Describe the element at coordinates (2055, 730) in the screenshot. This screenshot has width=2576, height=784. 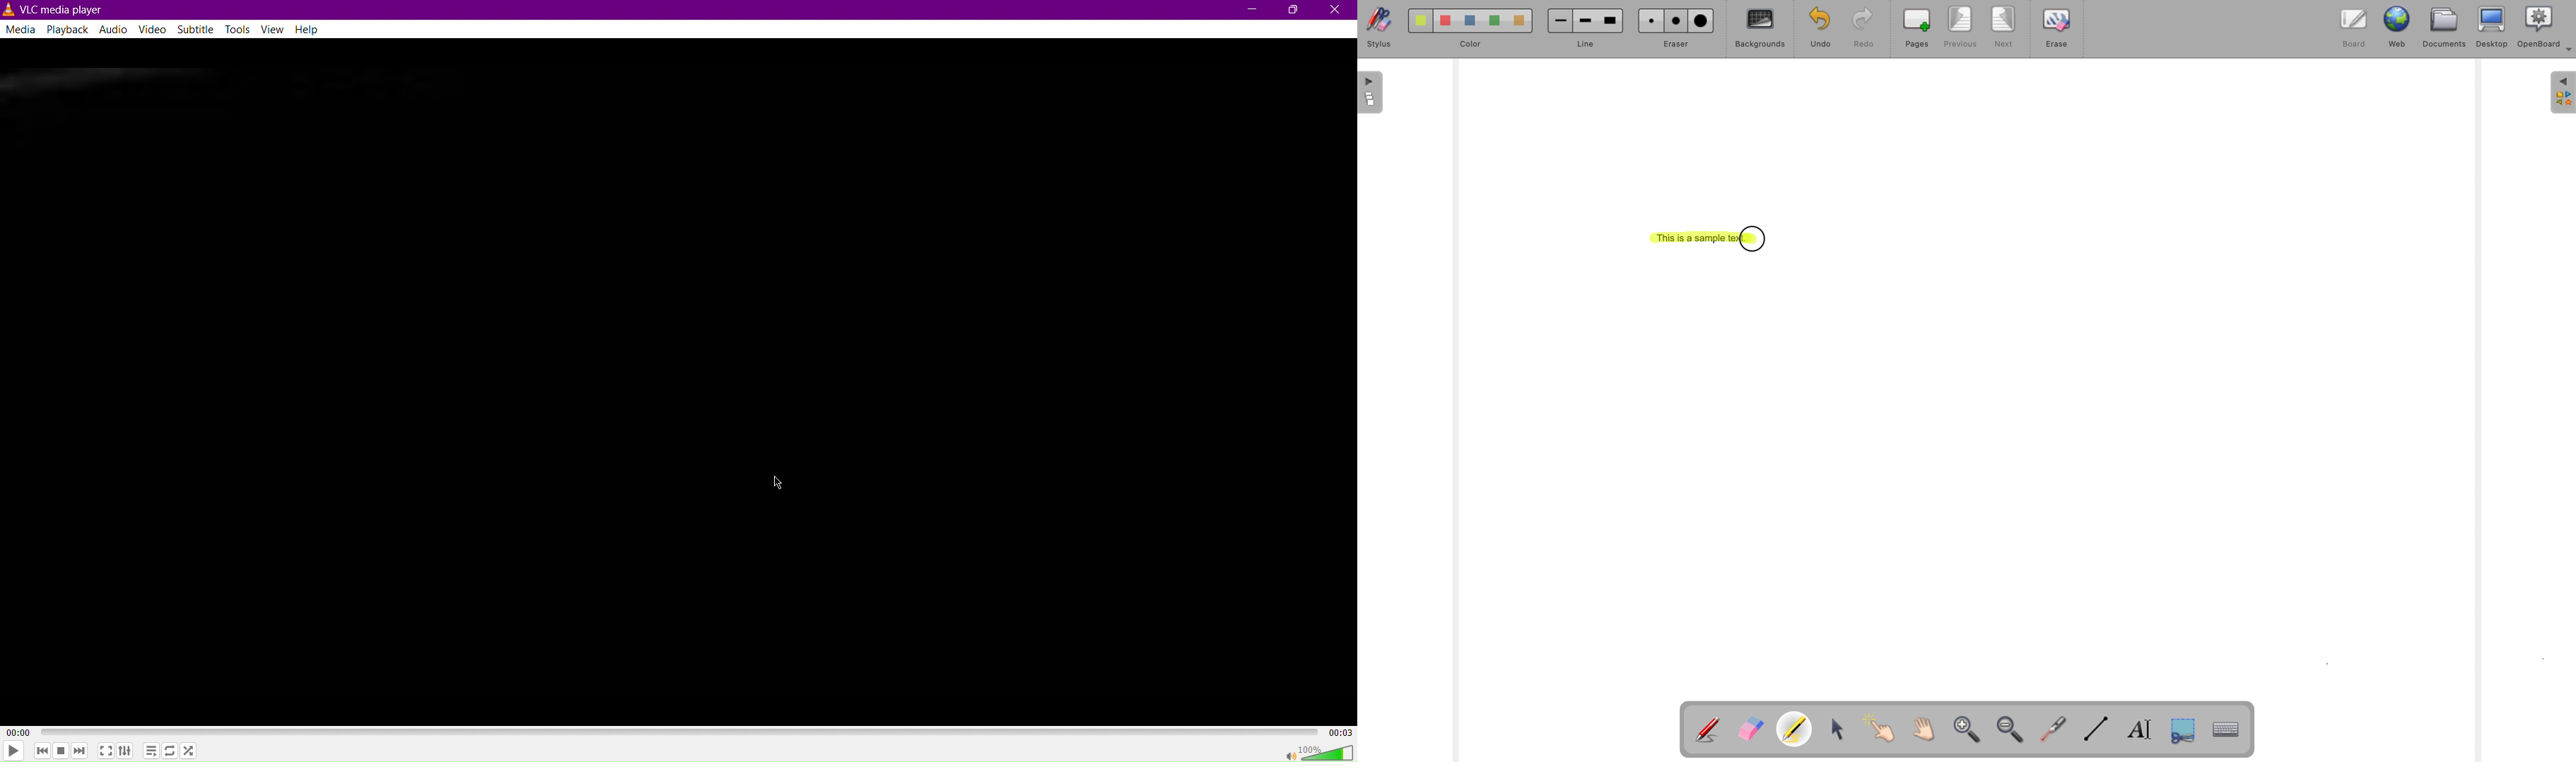
I see `visual laser pointer` at that location.